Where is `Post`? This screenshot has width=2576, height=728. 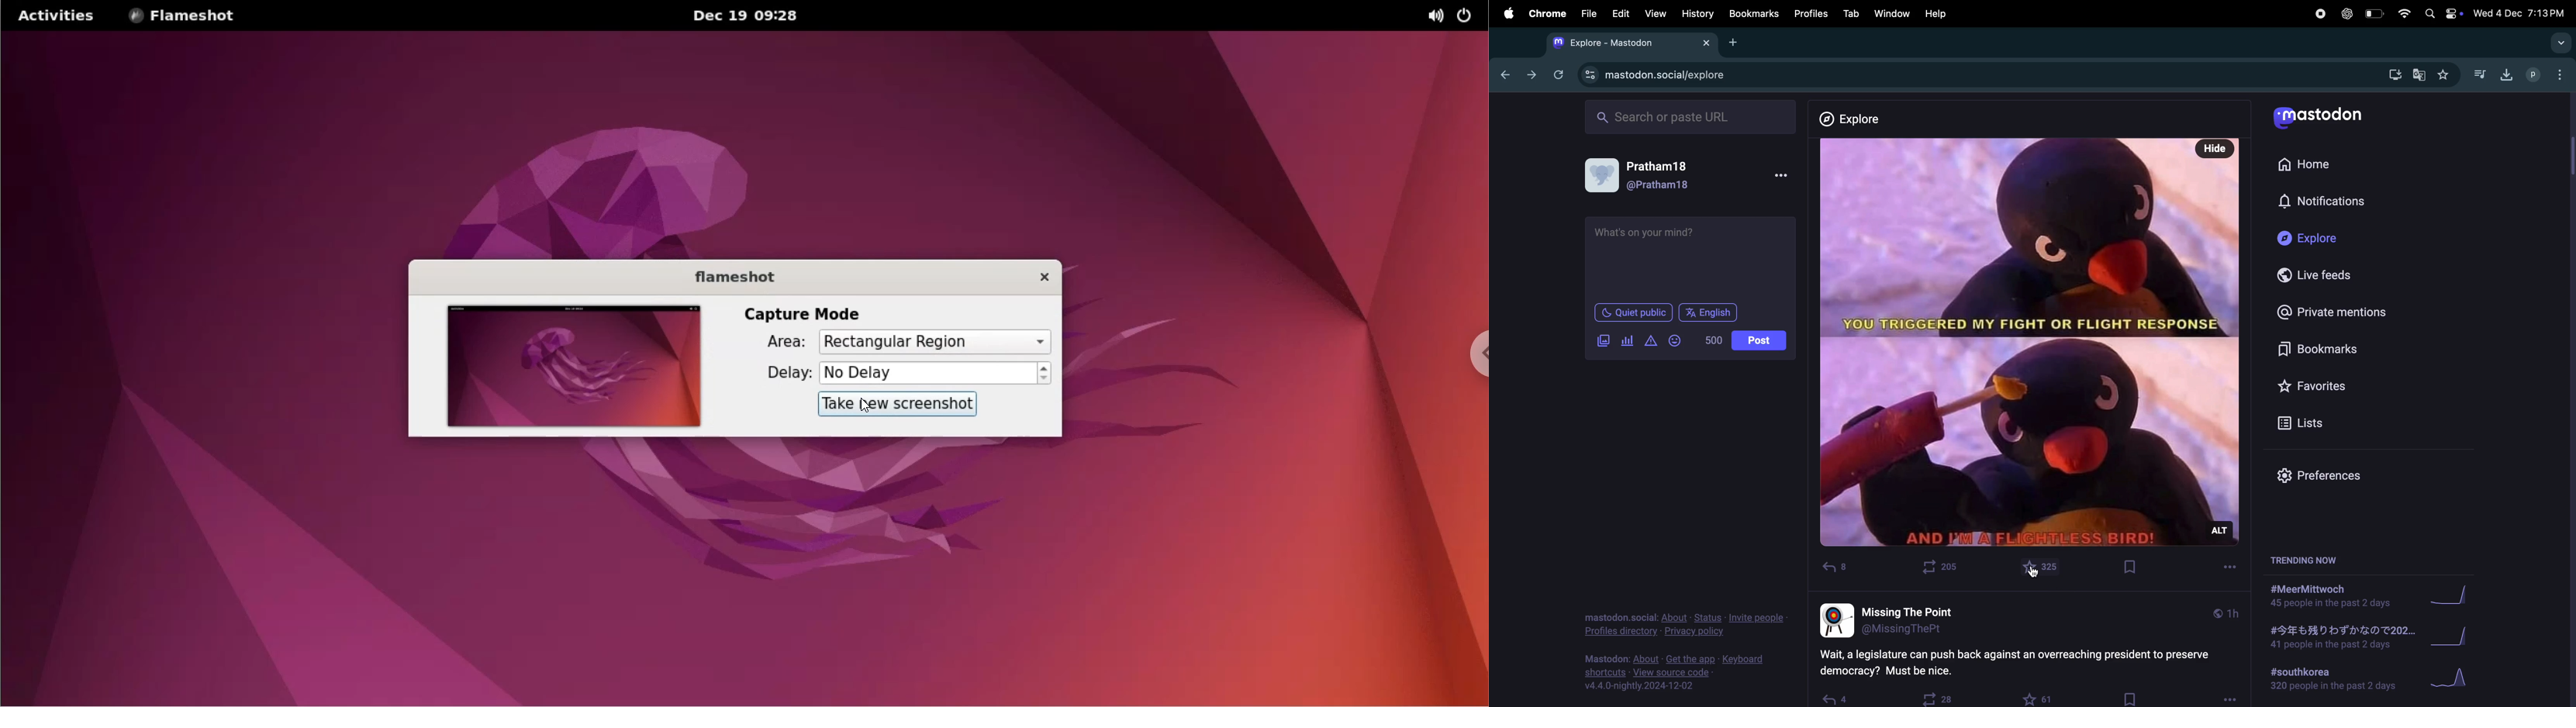 Post is located at coordinates (1760, 340).